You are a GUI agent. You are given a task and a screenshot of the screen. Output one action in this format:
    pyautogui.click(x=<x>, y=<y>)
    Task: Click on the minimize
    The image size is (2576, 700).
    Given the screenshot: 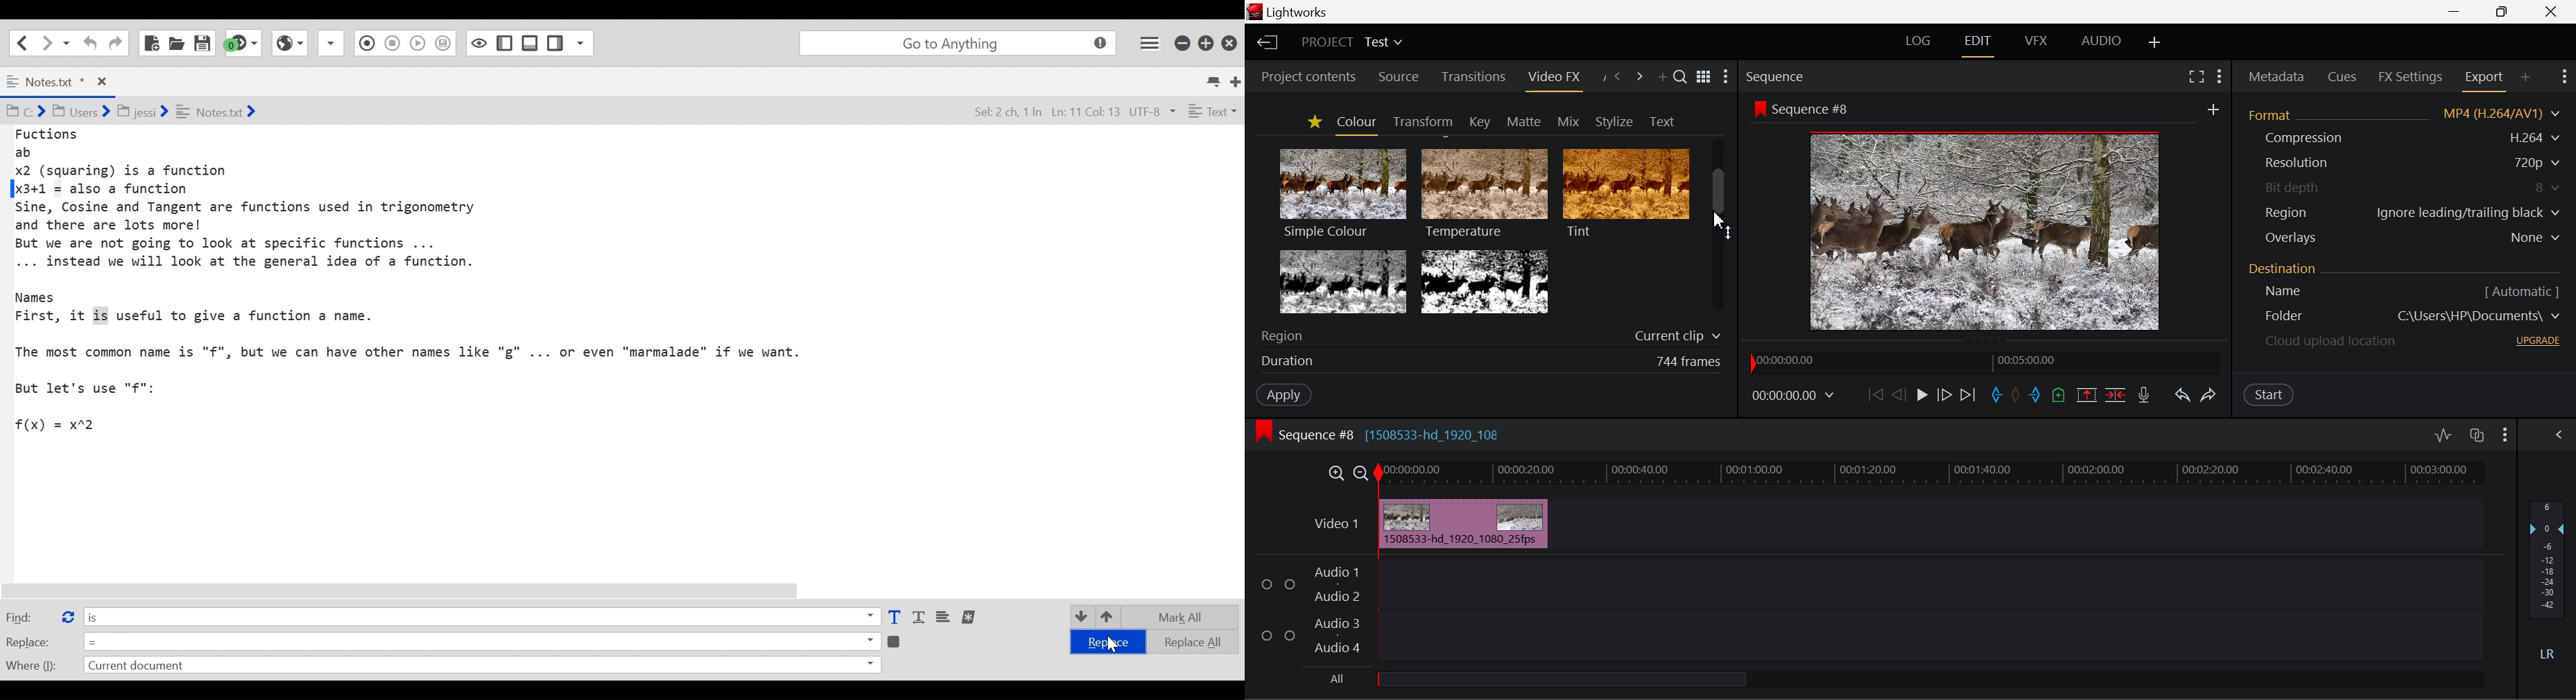 What is the action you would take?
    pyautogui.click(x=1184, y=41)
    